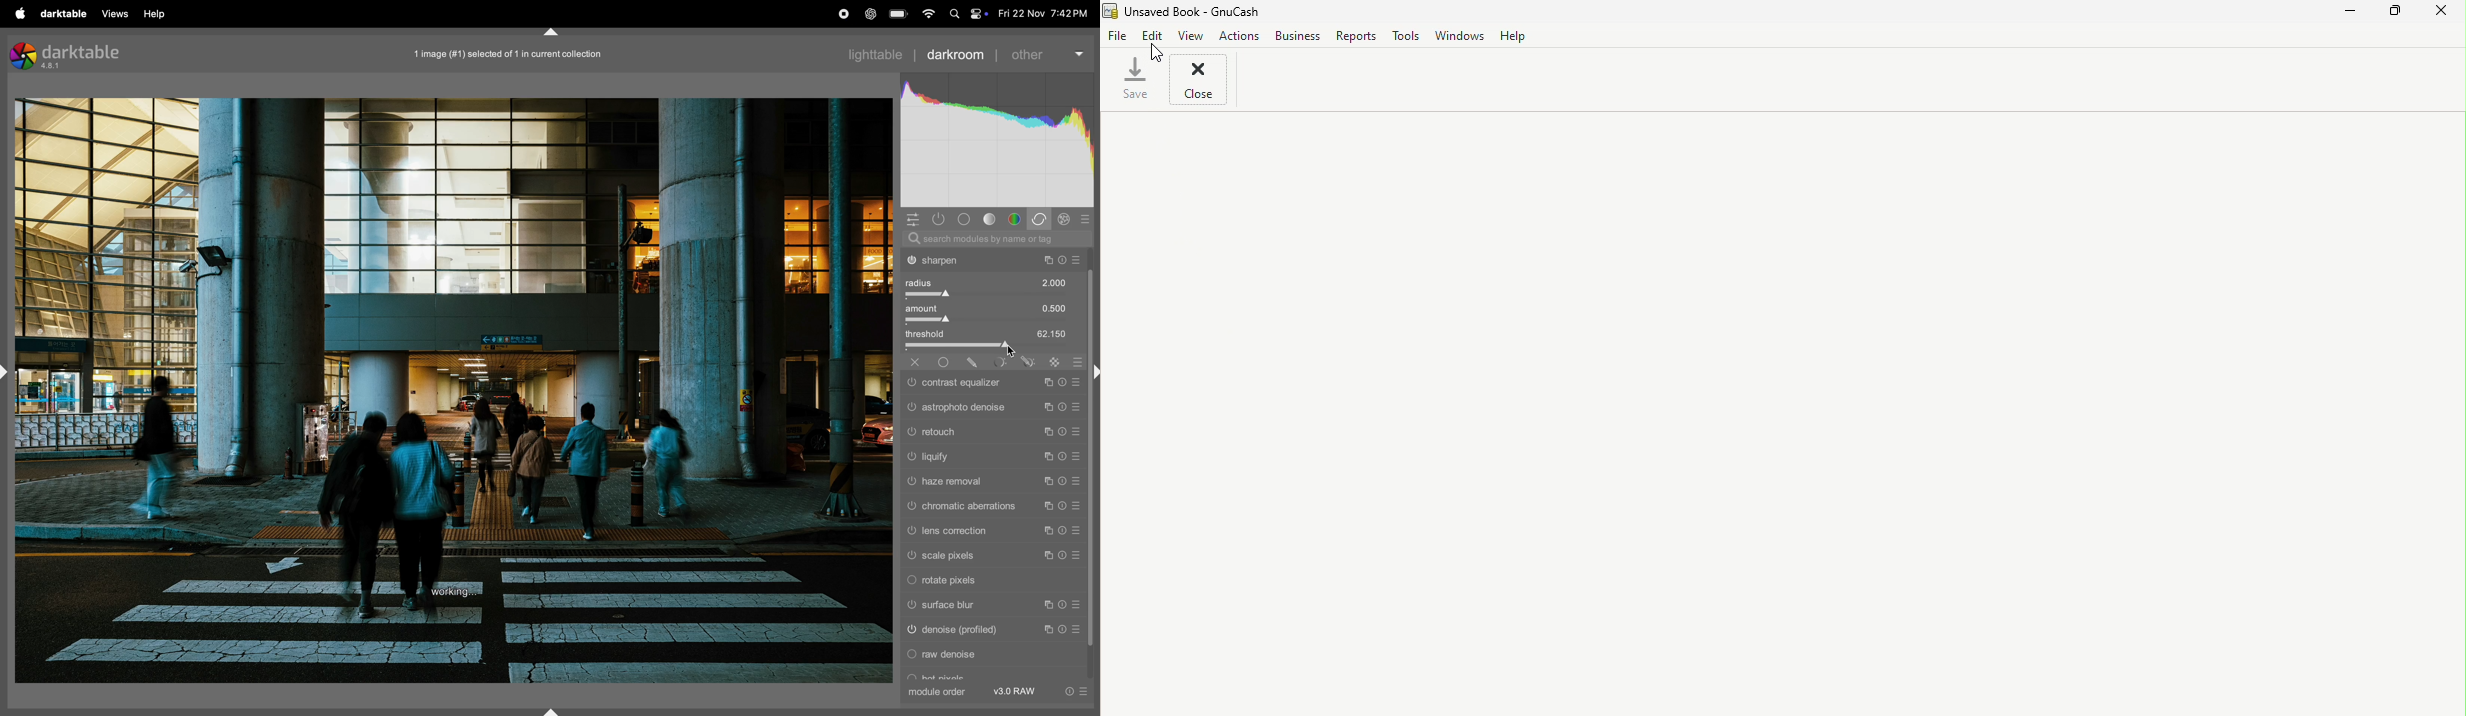  Describe the element at coordinates (1052, 360) in the screenshot. I see `rastter mask` at that location.